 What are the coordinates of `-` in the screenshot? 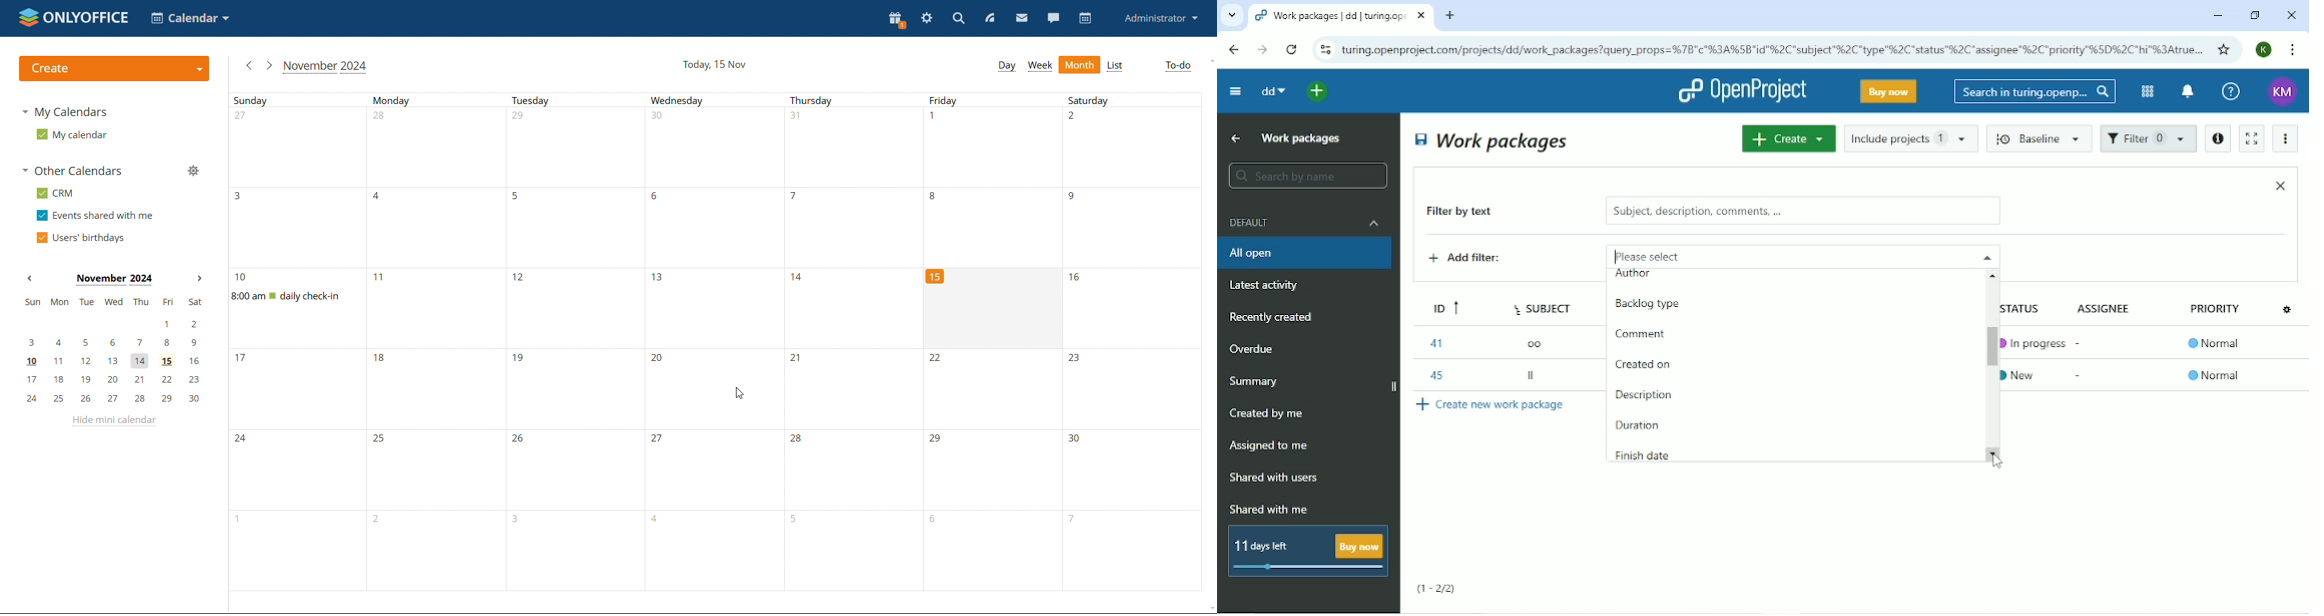 It's located at (2081, 340).